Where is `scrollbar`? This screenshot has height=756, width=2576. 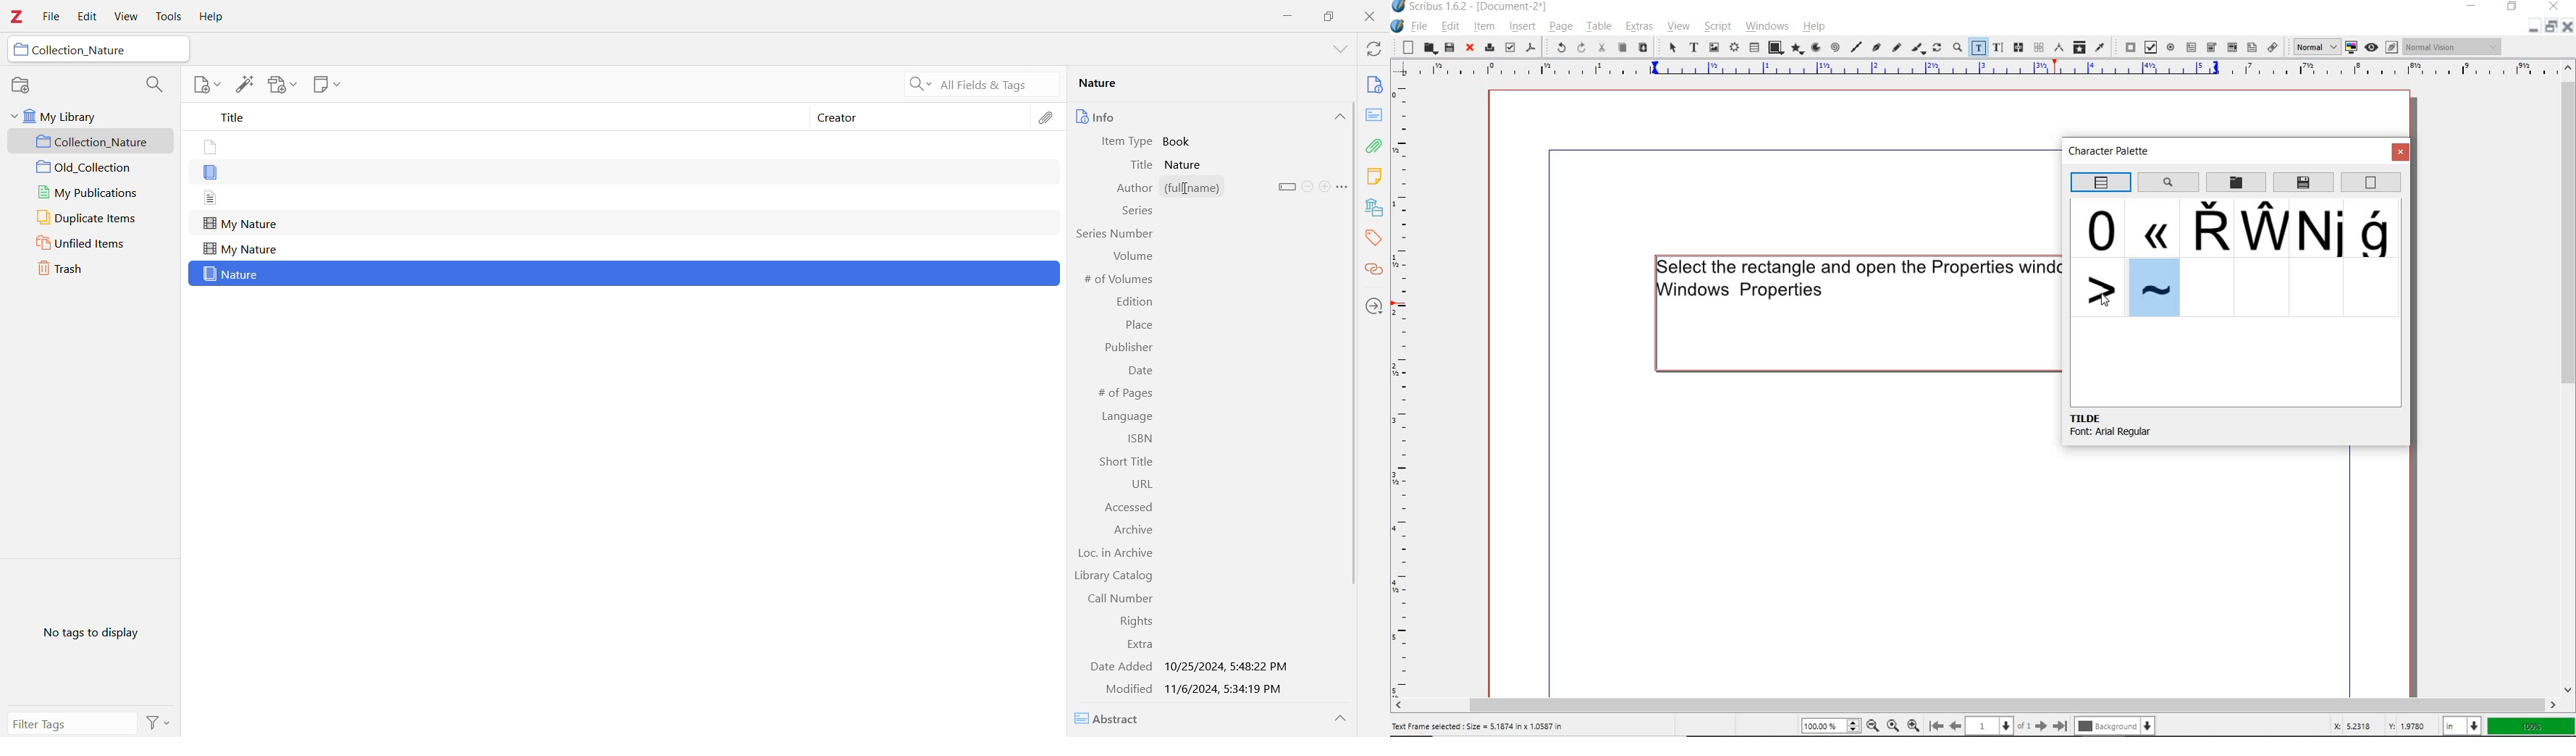 scrollbar is located at coordinates (2569, 379).